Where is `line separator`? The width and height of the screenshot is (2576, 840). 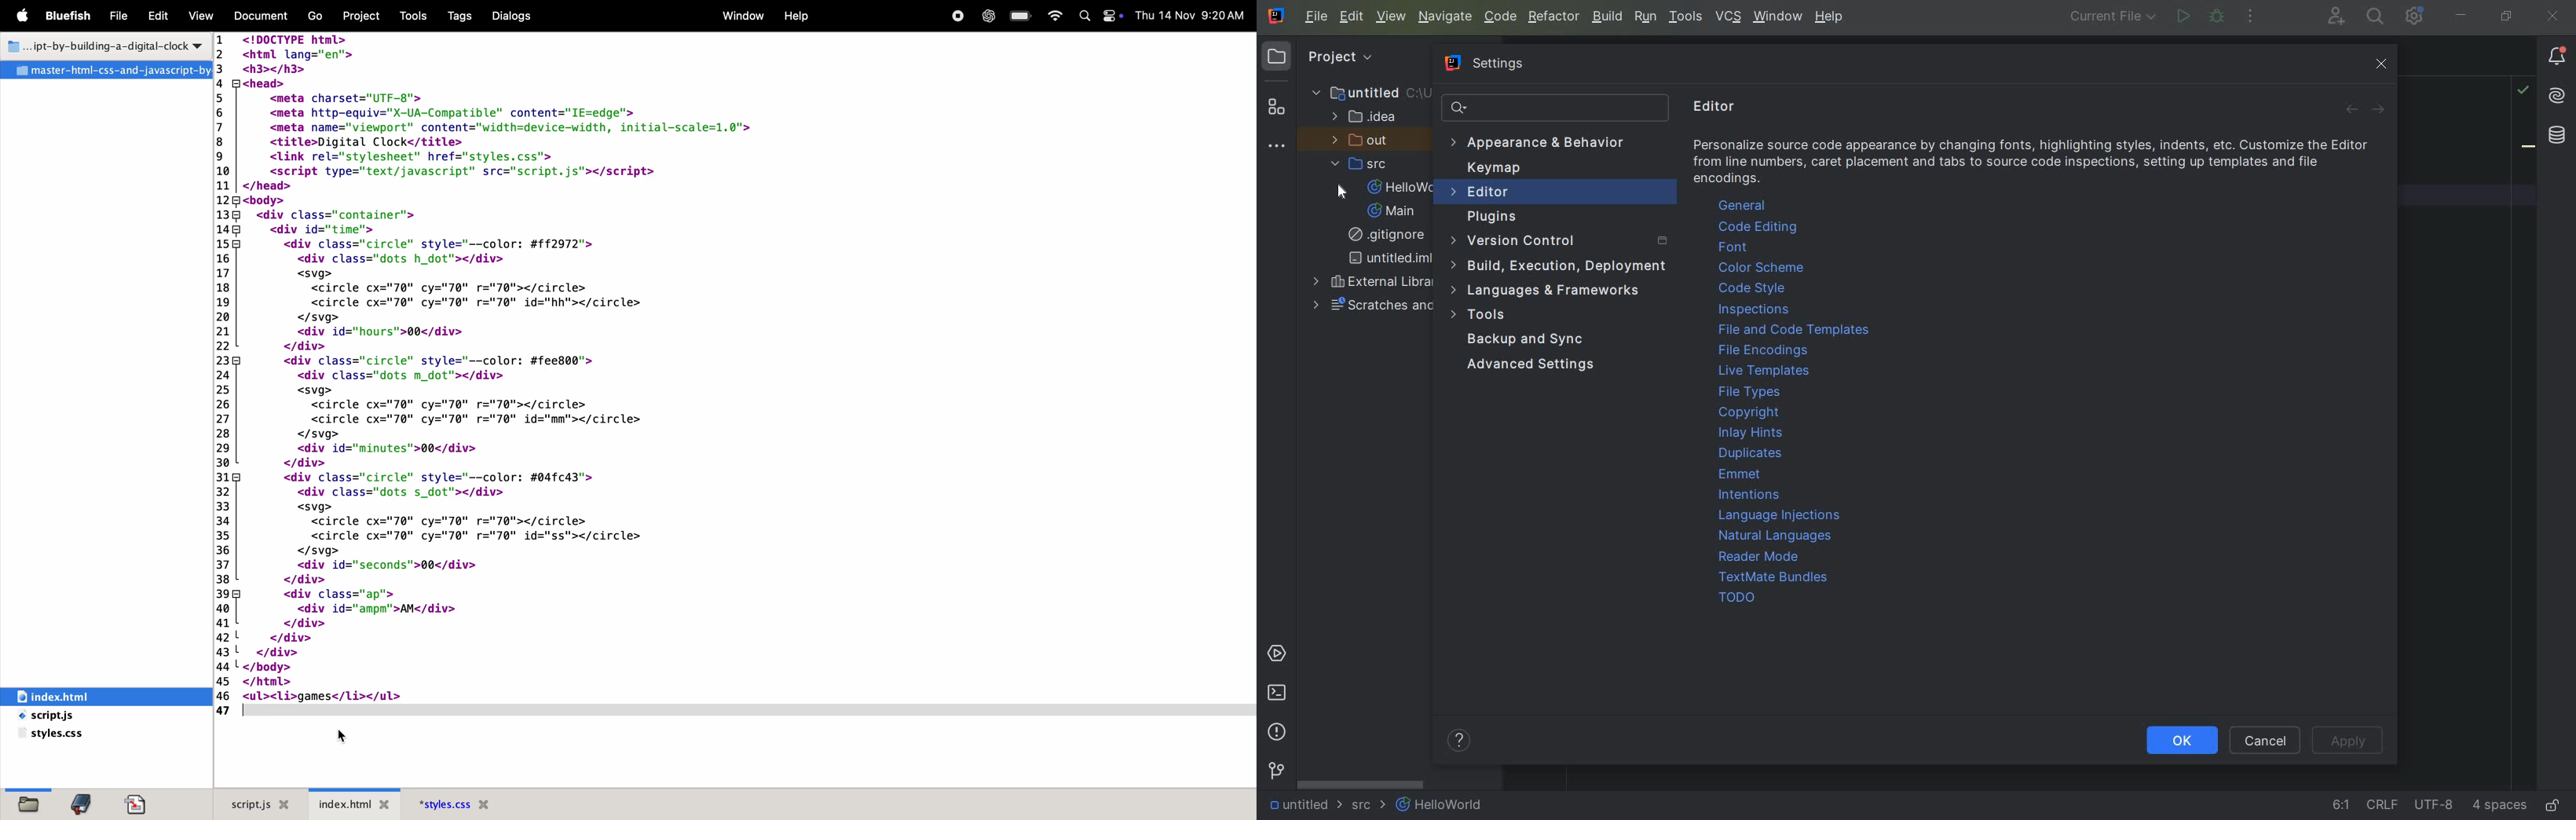 line separator is located at coordinates (2383, 807).